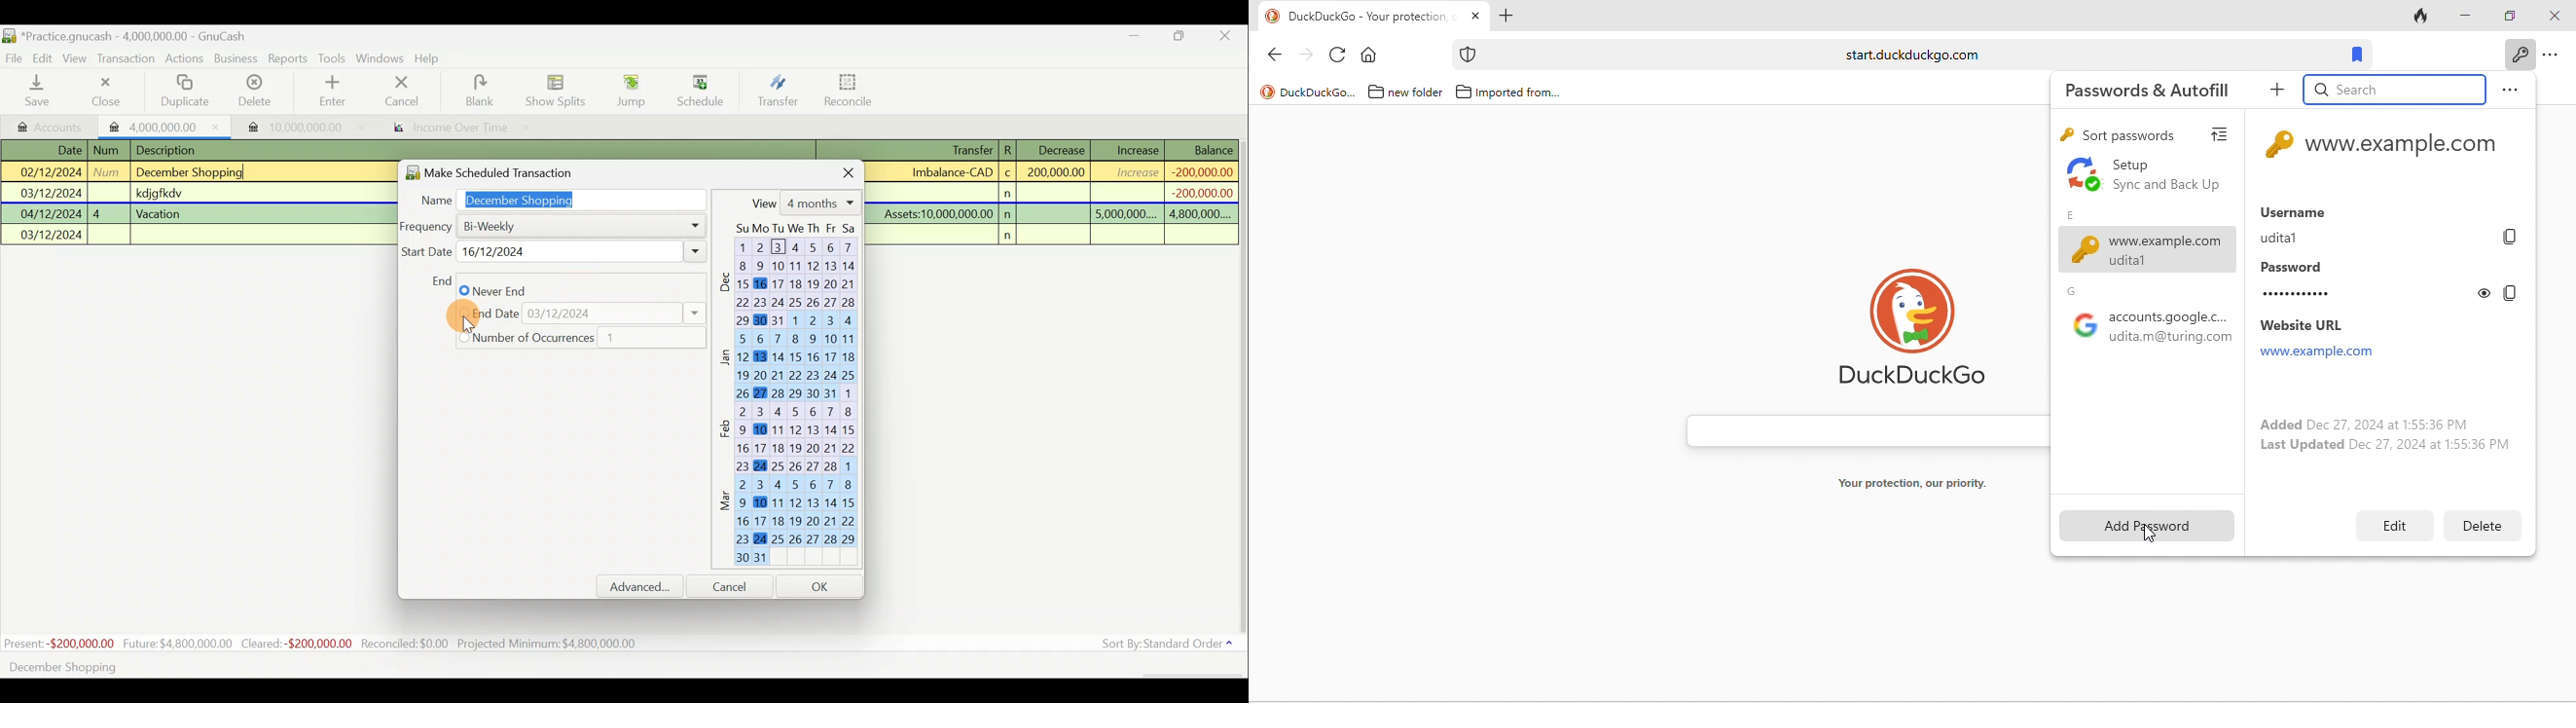 This screenshot has width=2576, height=728. Describe the element at coordinates (2406, 146) in the screenshot. I see `www.example.com` at that location.